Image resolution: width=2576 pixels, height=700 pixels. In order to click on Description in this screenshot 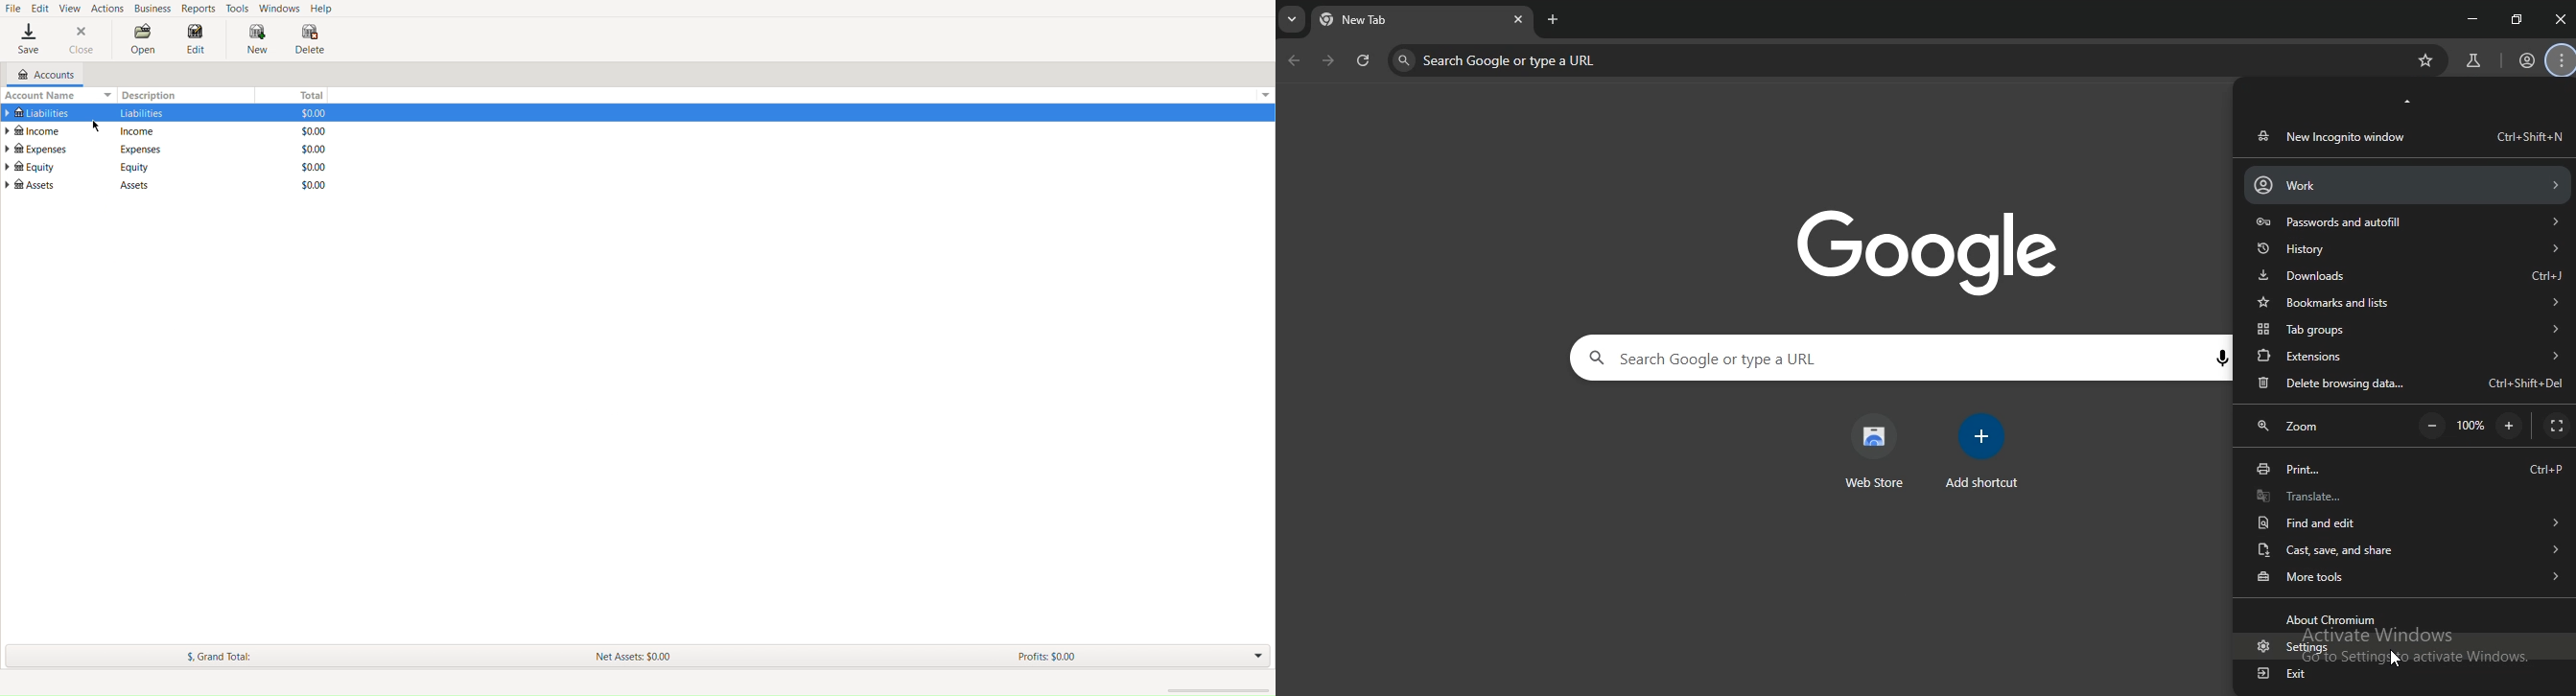, I will do `click(136, 185)`.